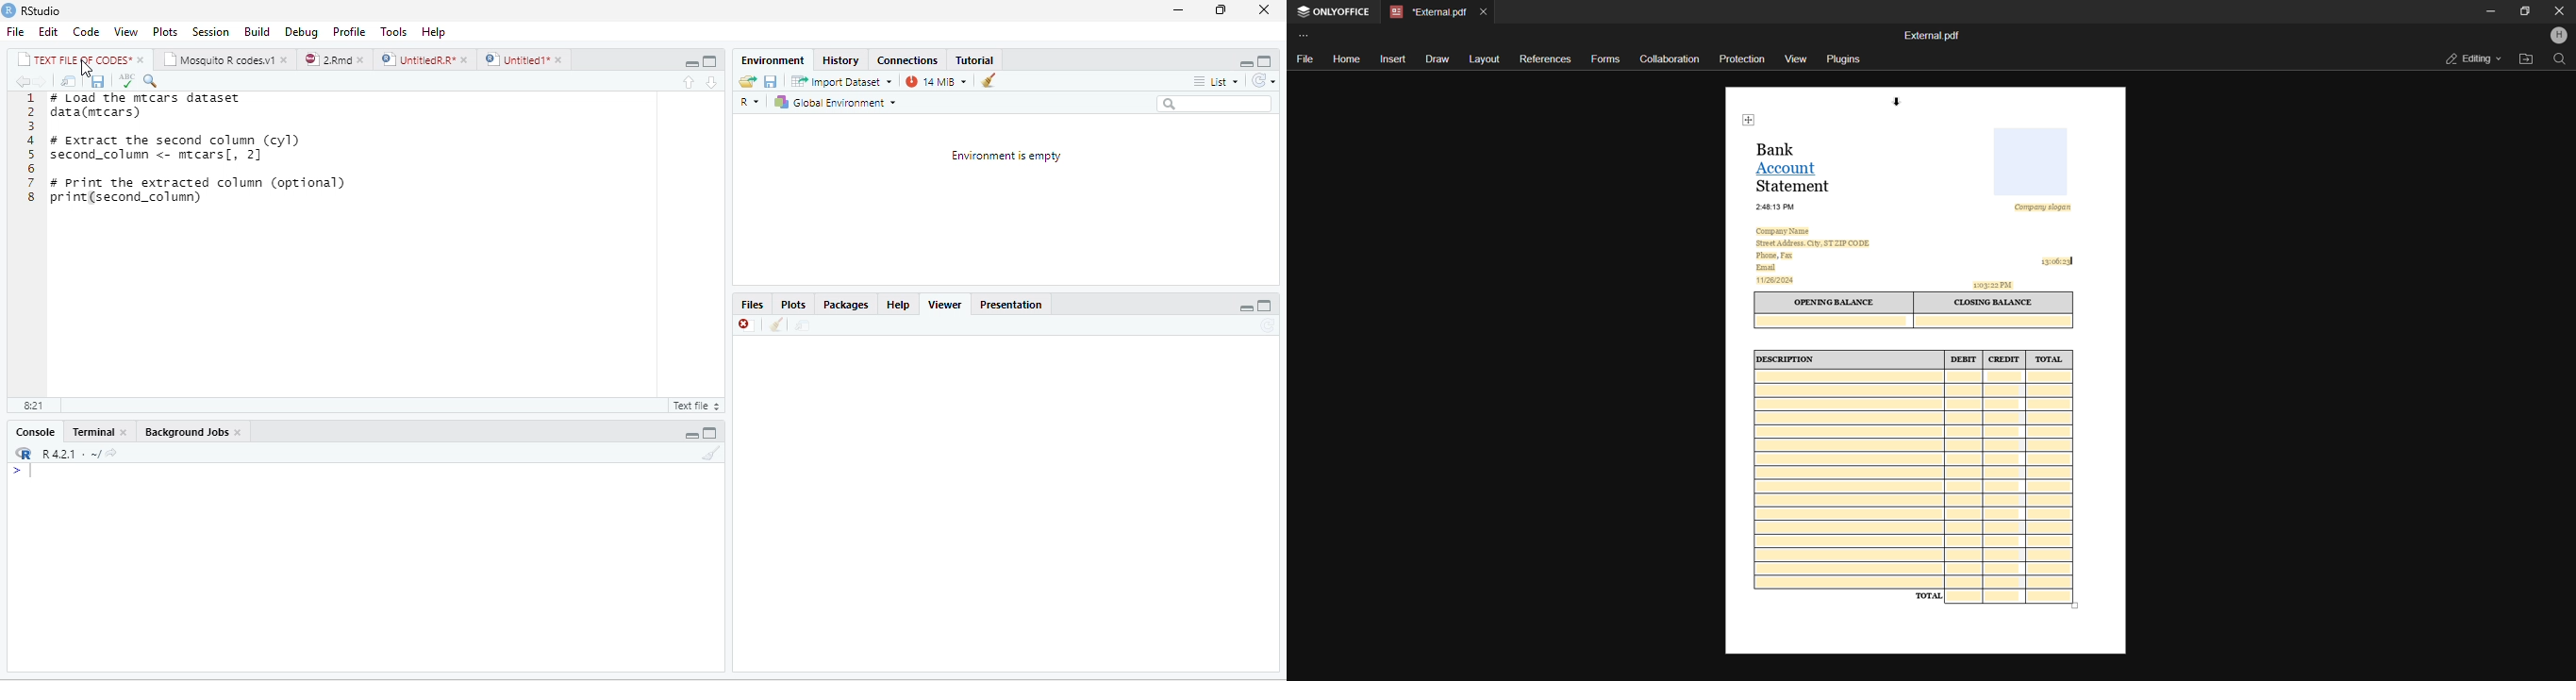 The height and width of the screenshot is (700, 2576). Describe the element at coordinates (842, 81) in the screenshot. I see ` Import Dataset ` at that location.